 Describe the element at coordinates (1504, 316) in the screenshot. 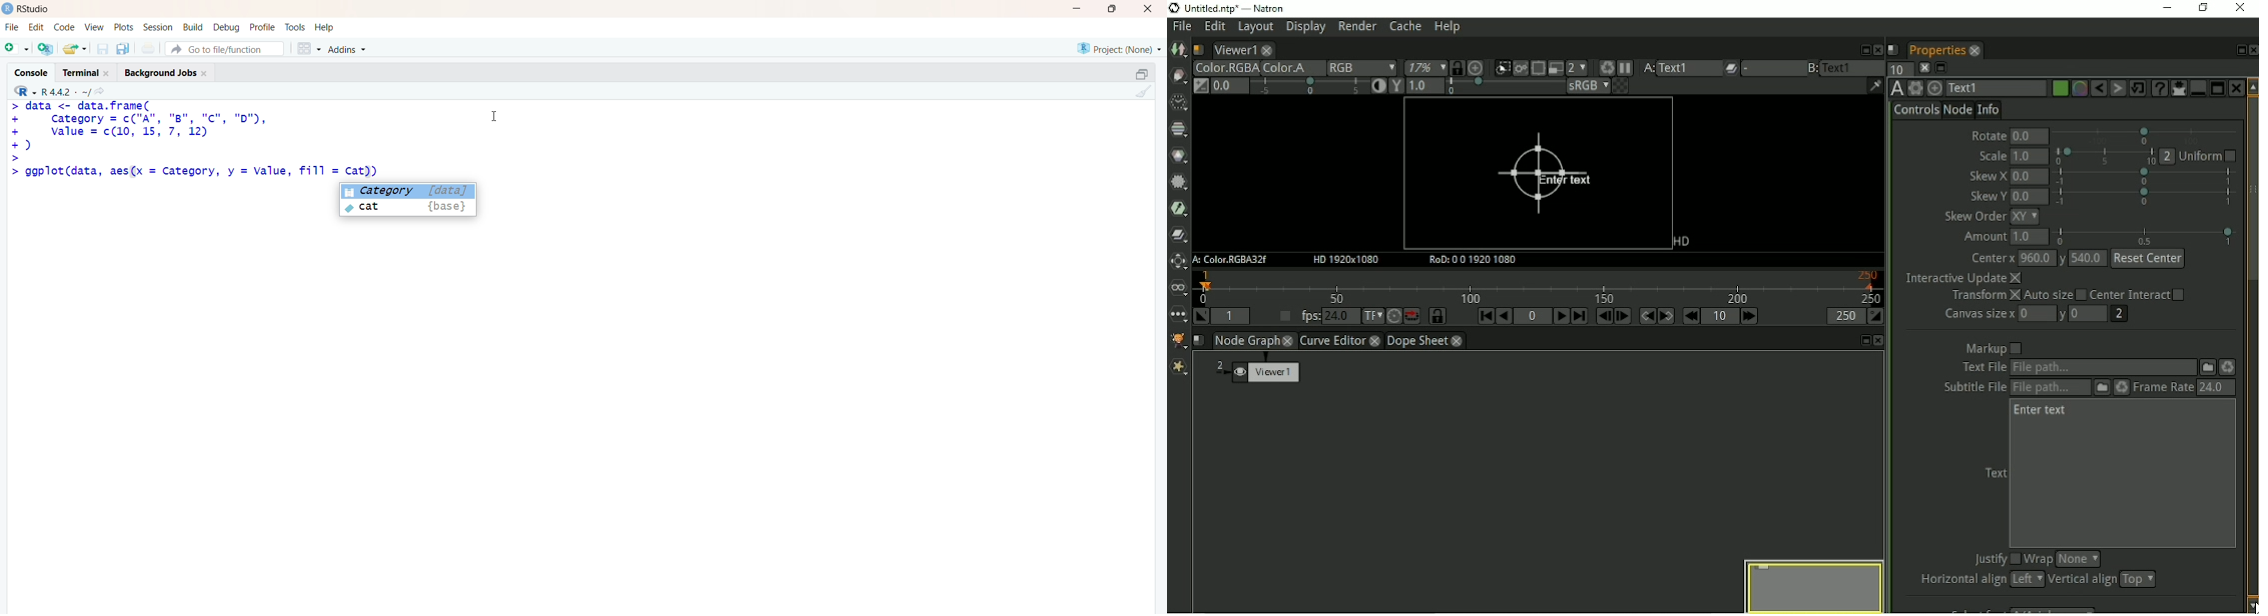

I see `Play backward` at that location.